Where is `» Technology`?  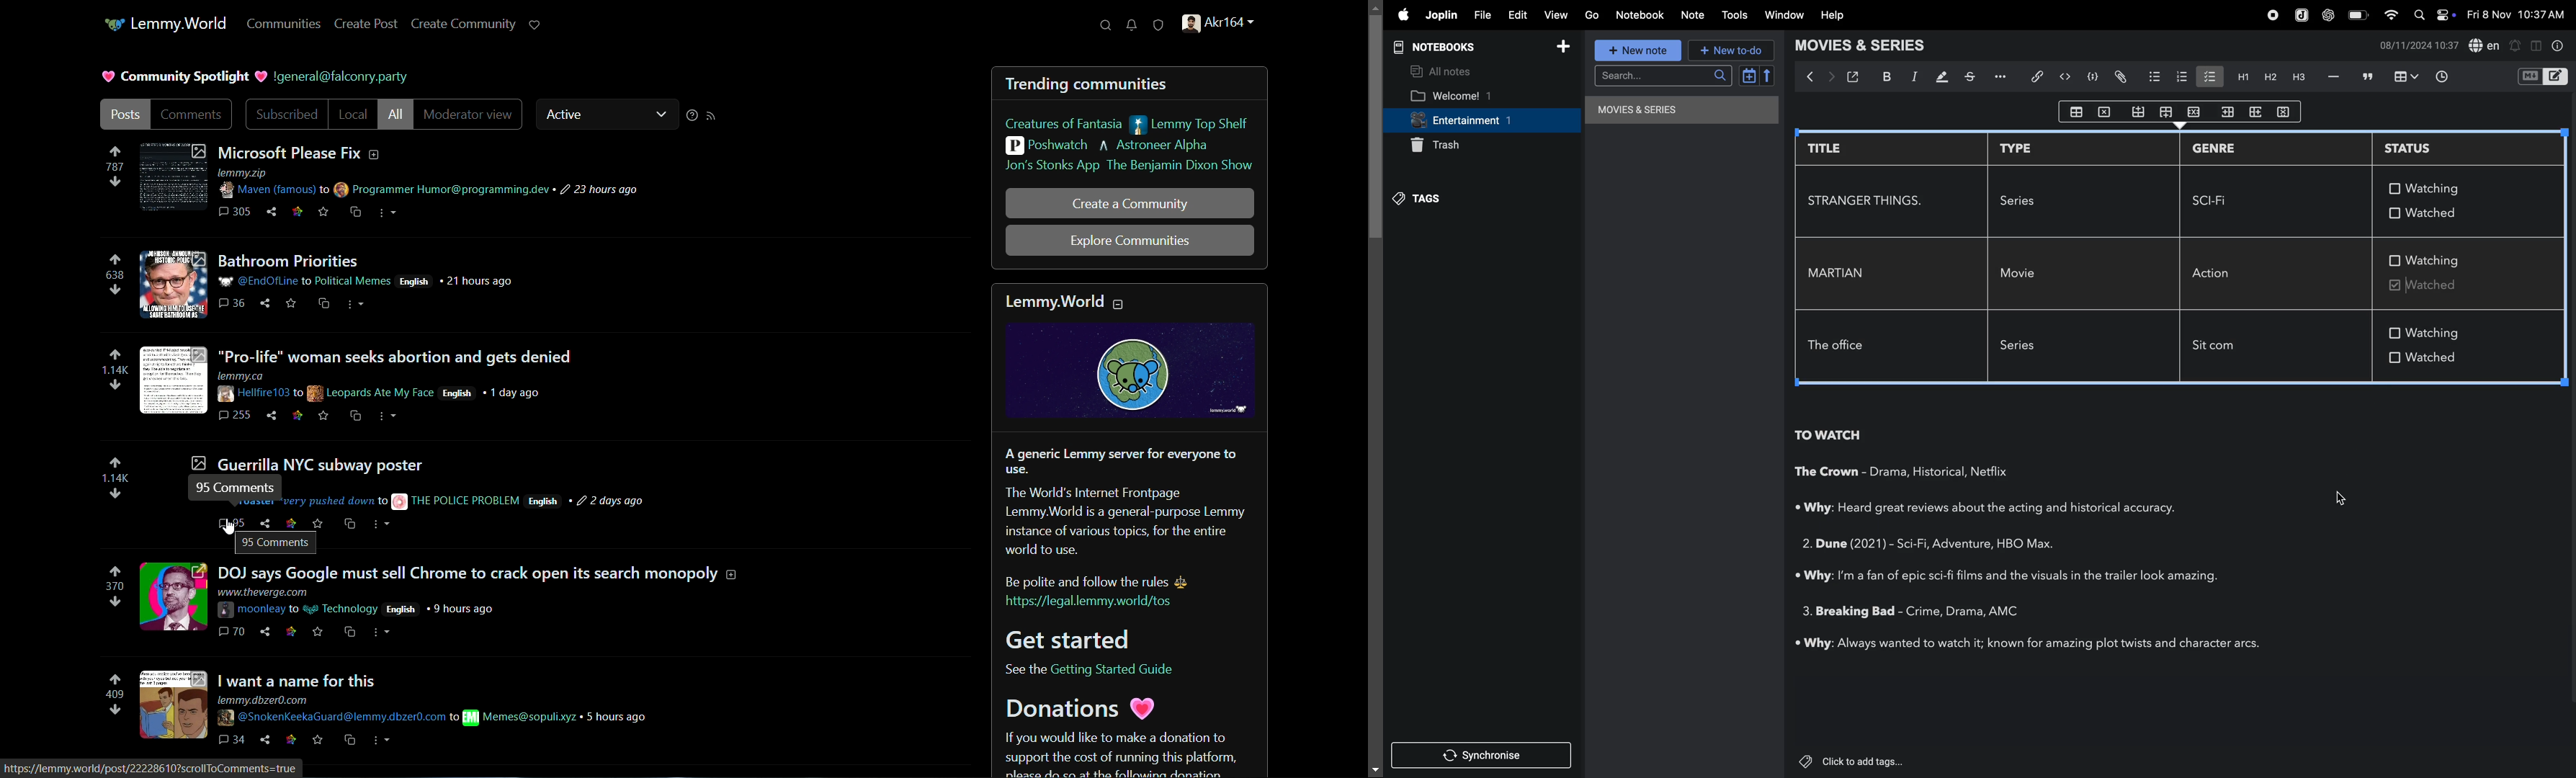
» Technology is located at coordinates (344, 609).